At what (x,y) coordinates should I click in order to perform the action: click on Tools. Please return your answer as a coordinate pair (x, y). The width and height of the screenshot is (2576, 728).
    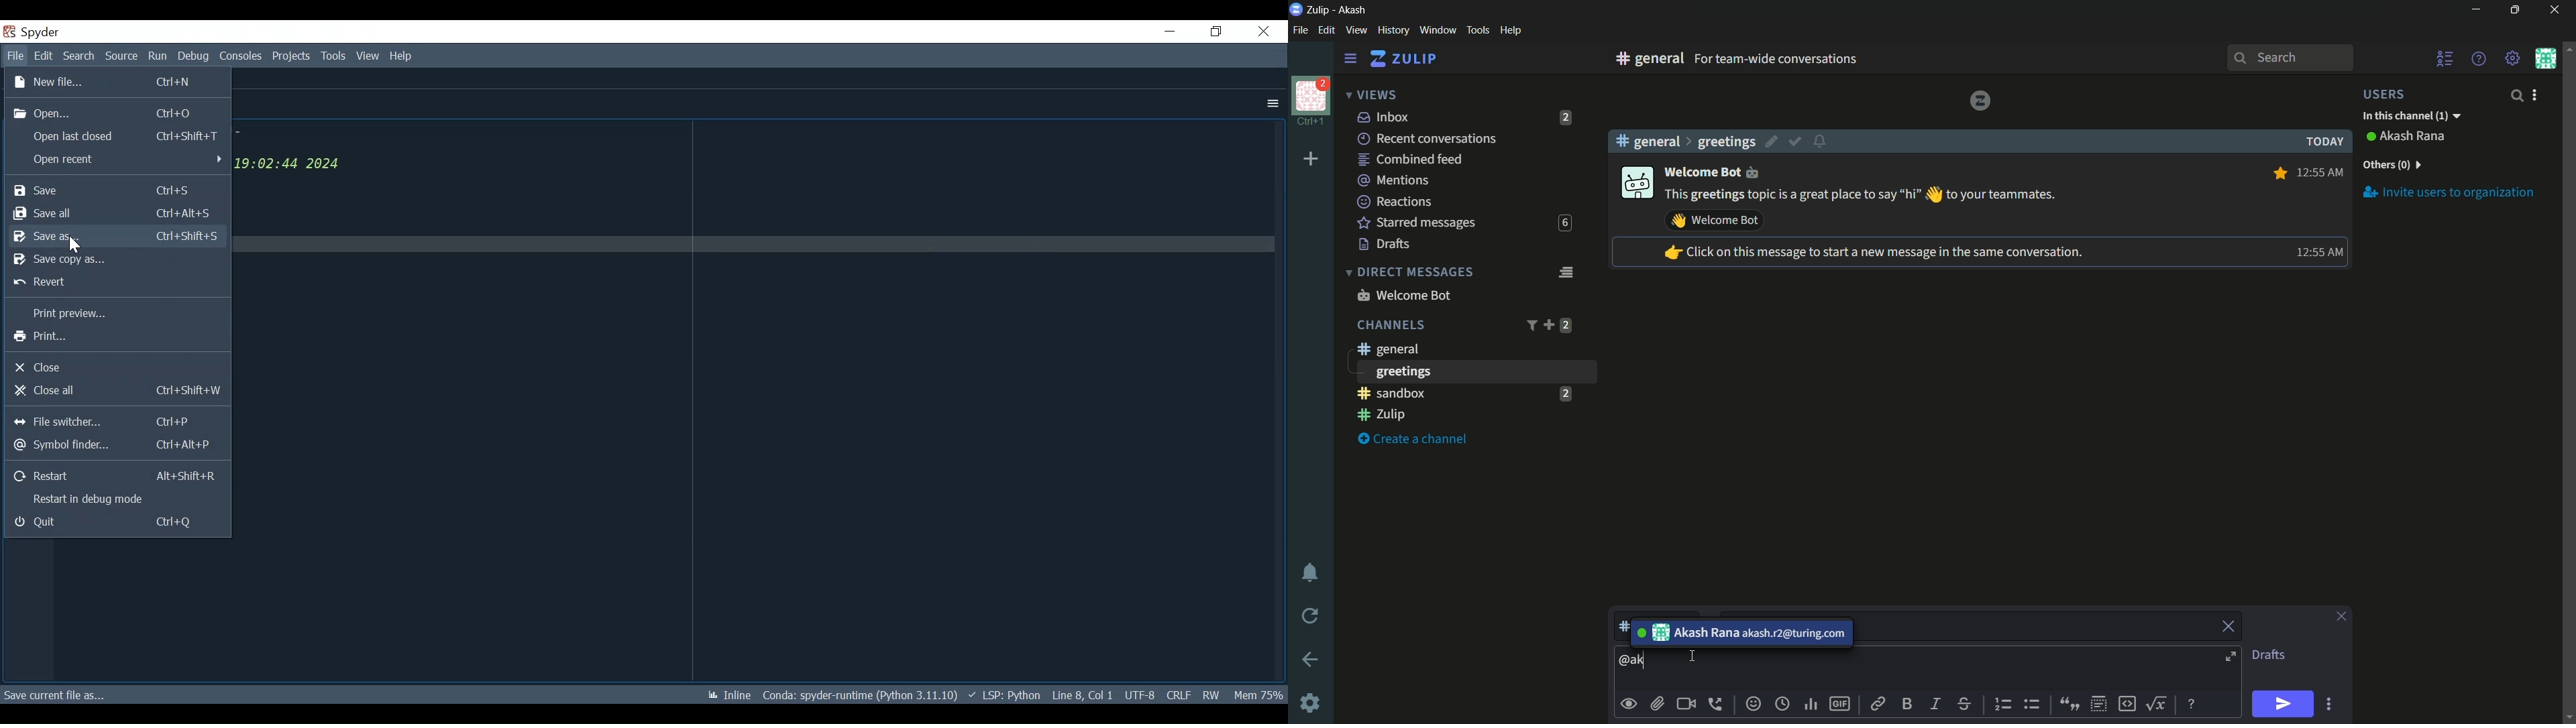
    Looking at the image, I should click on (333, 56).